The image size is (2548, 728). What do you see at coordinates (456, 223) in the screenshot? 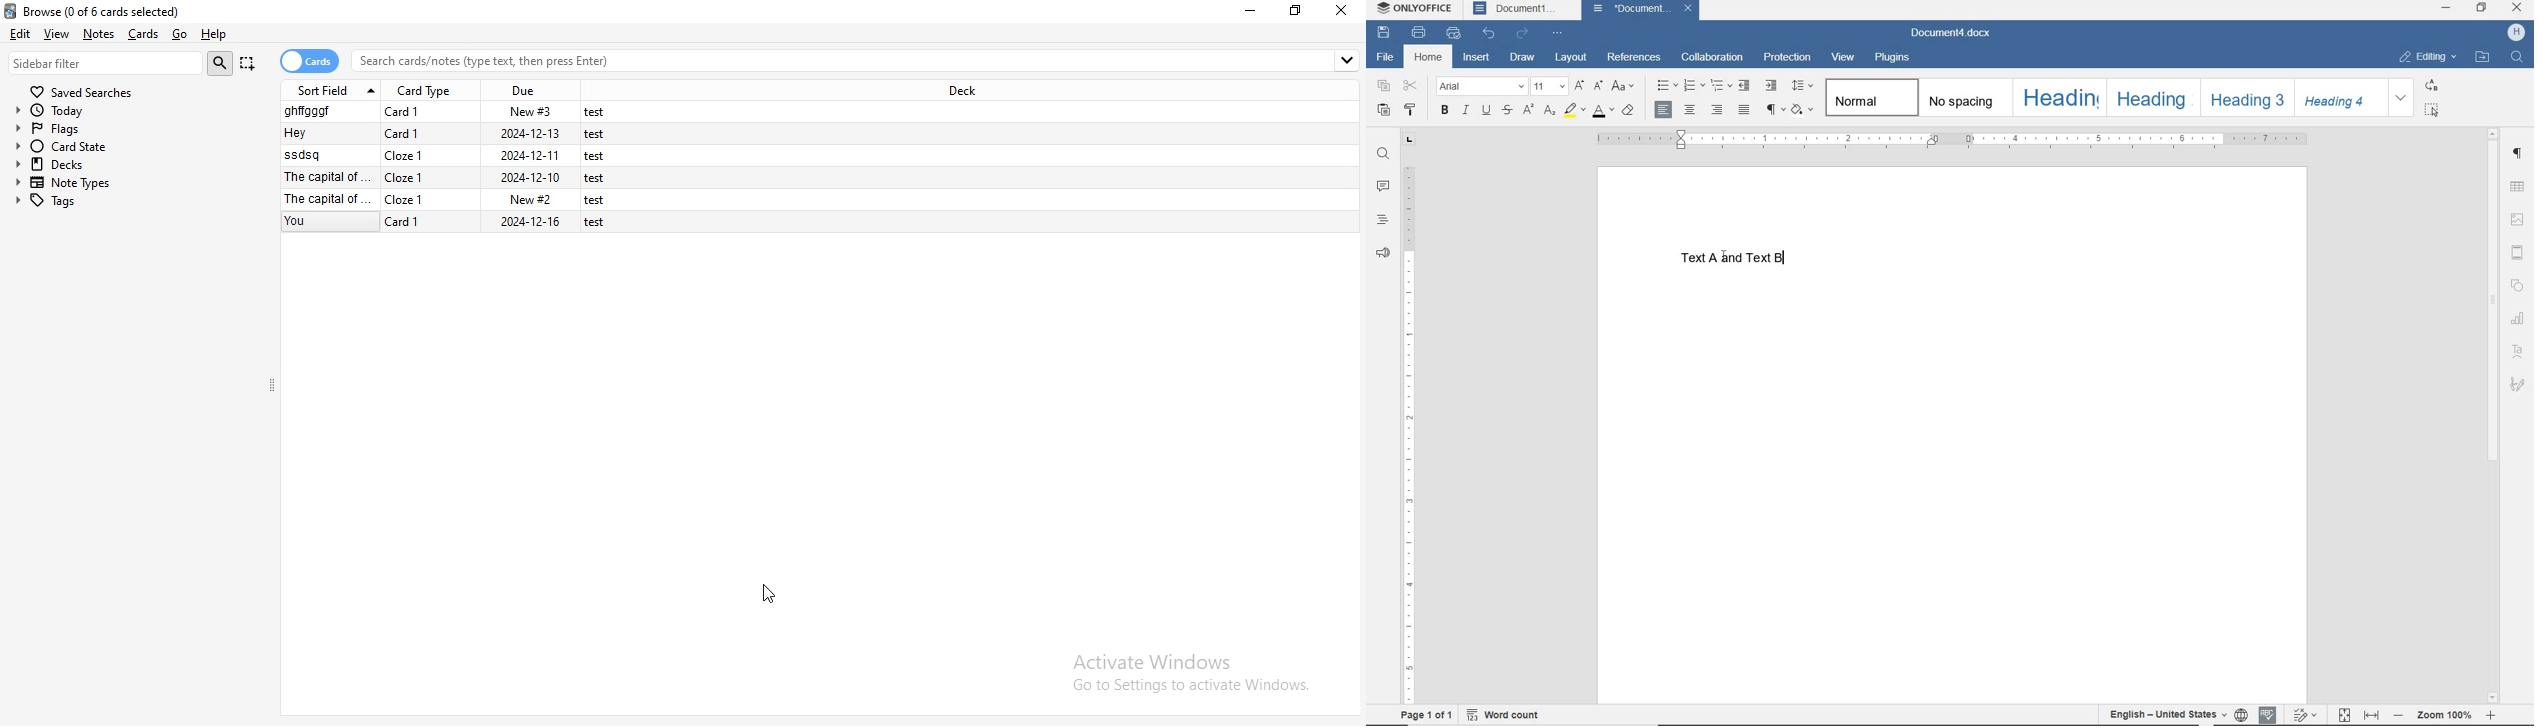
I see `File` at bounding box center [456, 223].